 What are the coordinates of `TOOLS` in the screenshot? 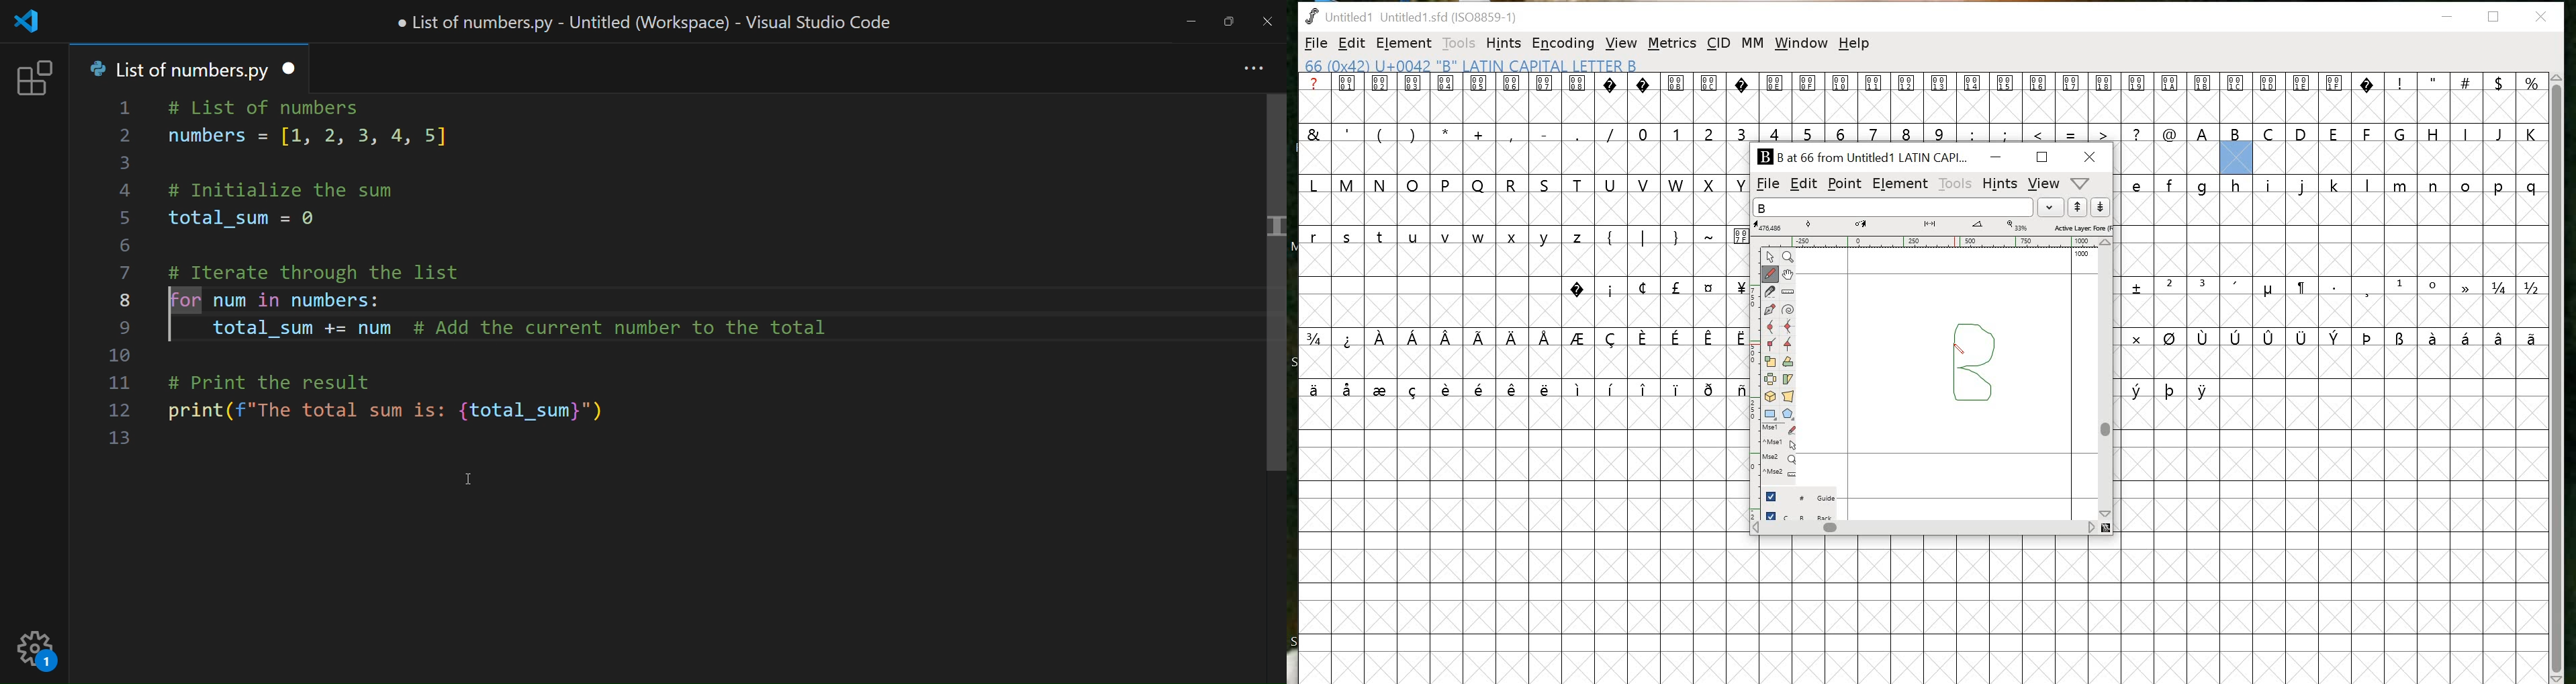 It's located at (1457, 44).